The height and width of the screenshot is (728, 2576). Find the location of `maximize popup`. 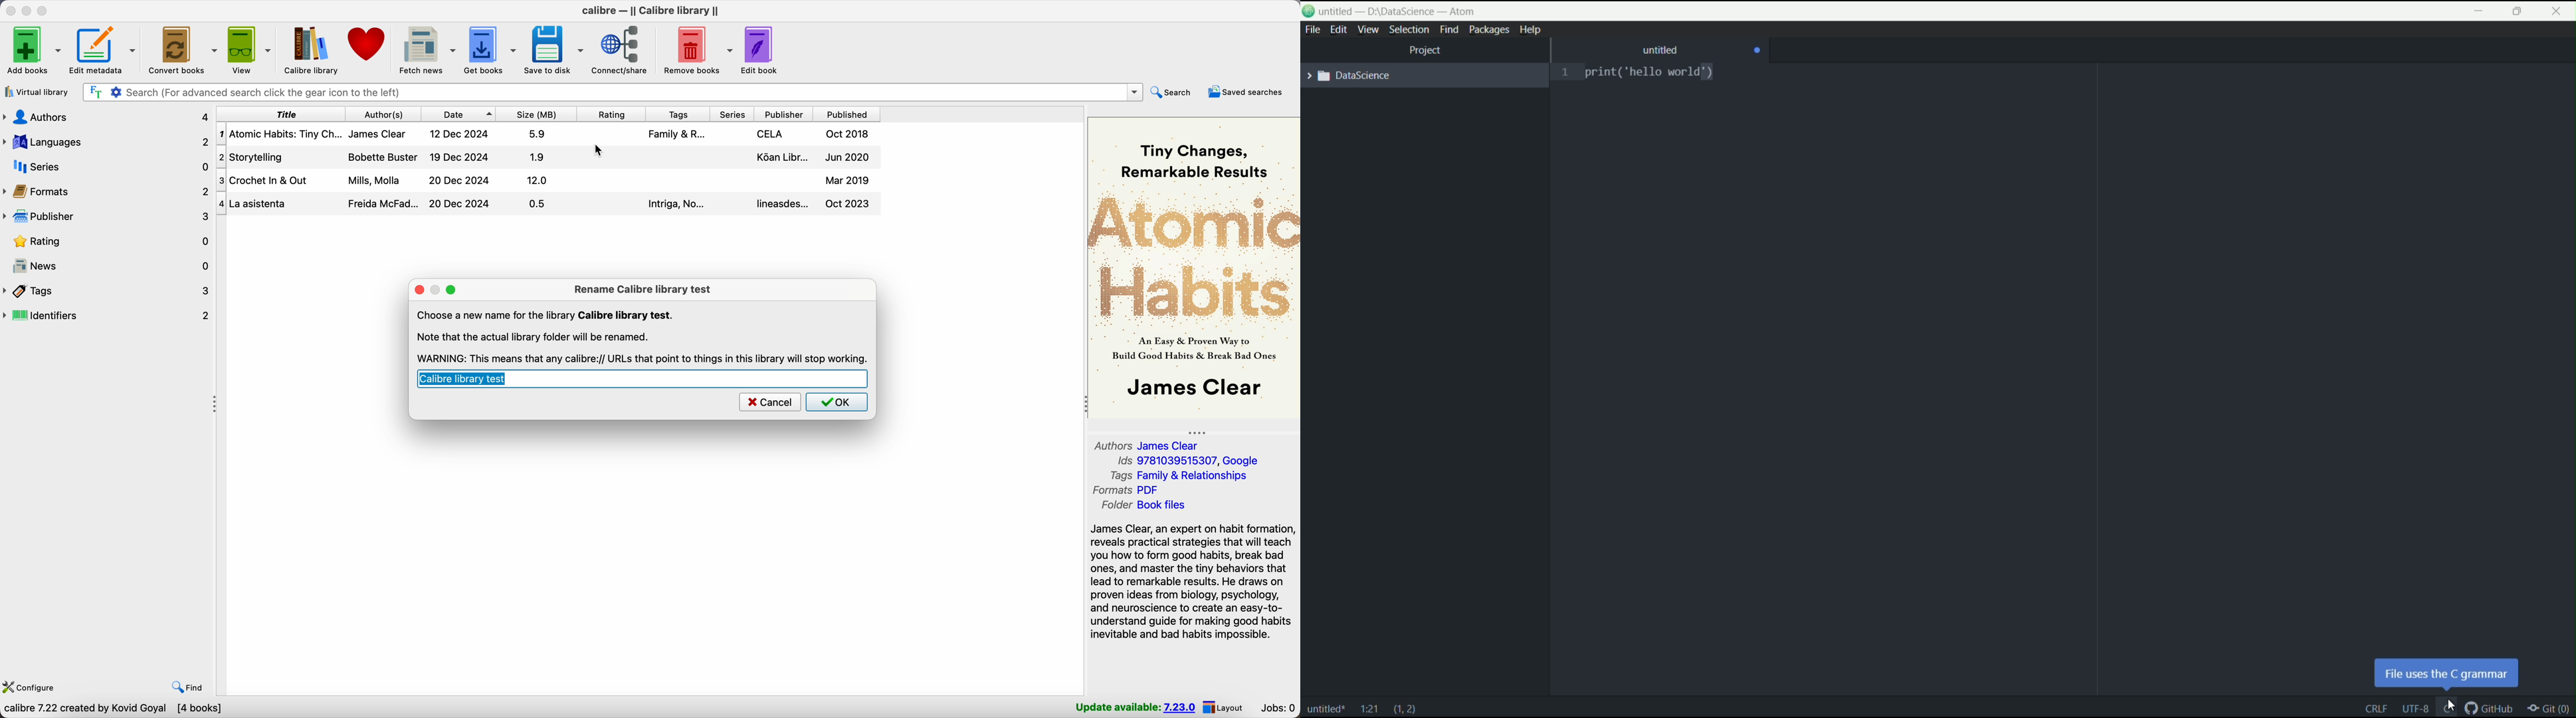

maximize popup is located at coordinates (455, 289).